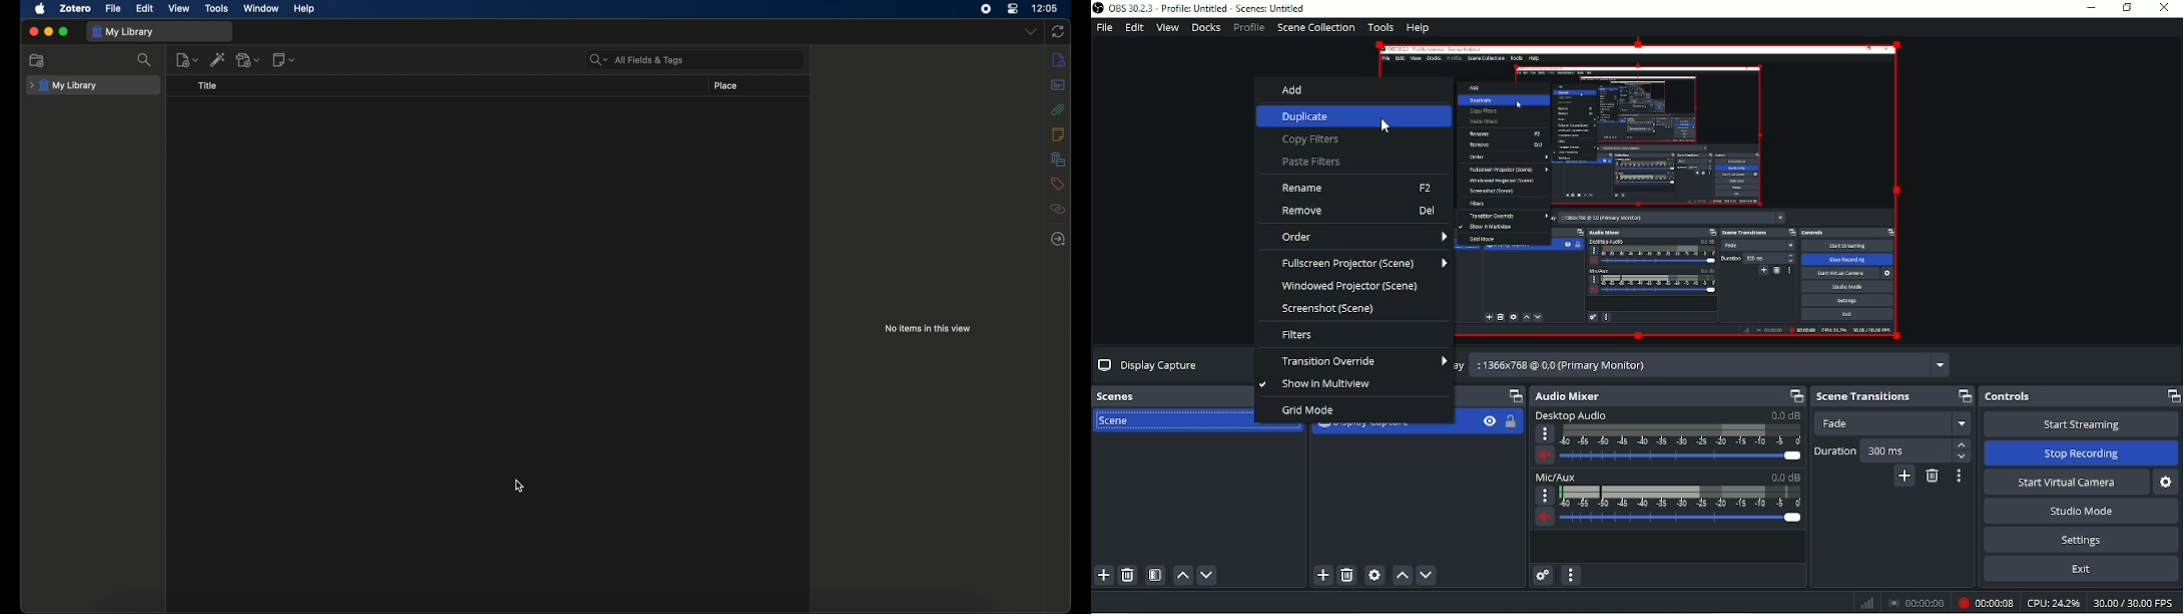 The width and height of the screenshot is (2184, 616). What do you see at coordinates (2172, 395) in the screenshot?
I see `Maximize` at bounding box center [2172, 395].